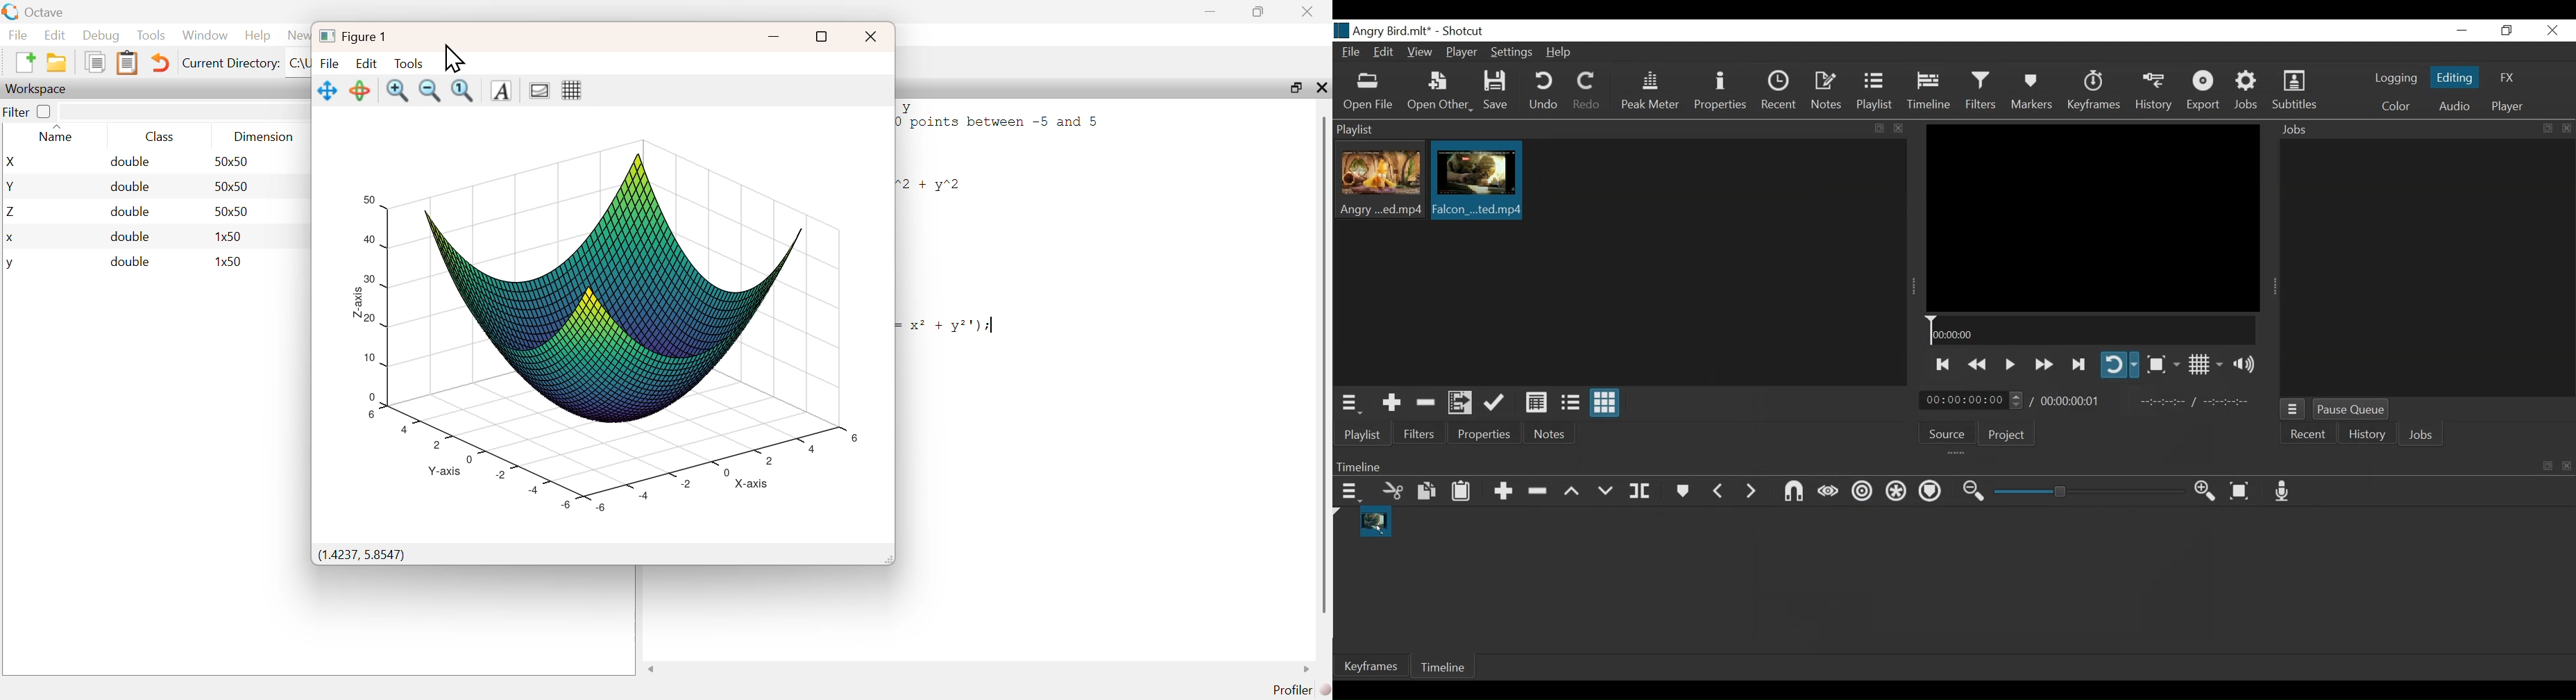 Image resolution: width=2576 pixels, height=700 pixels. I want to click on Clip, so click(1476, 180).